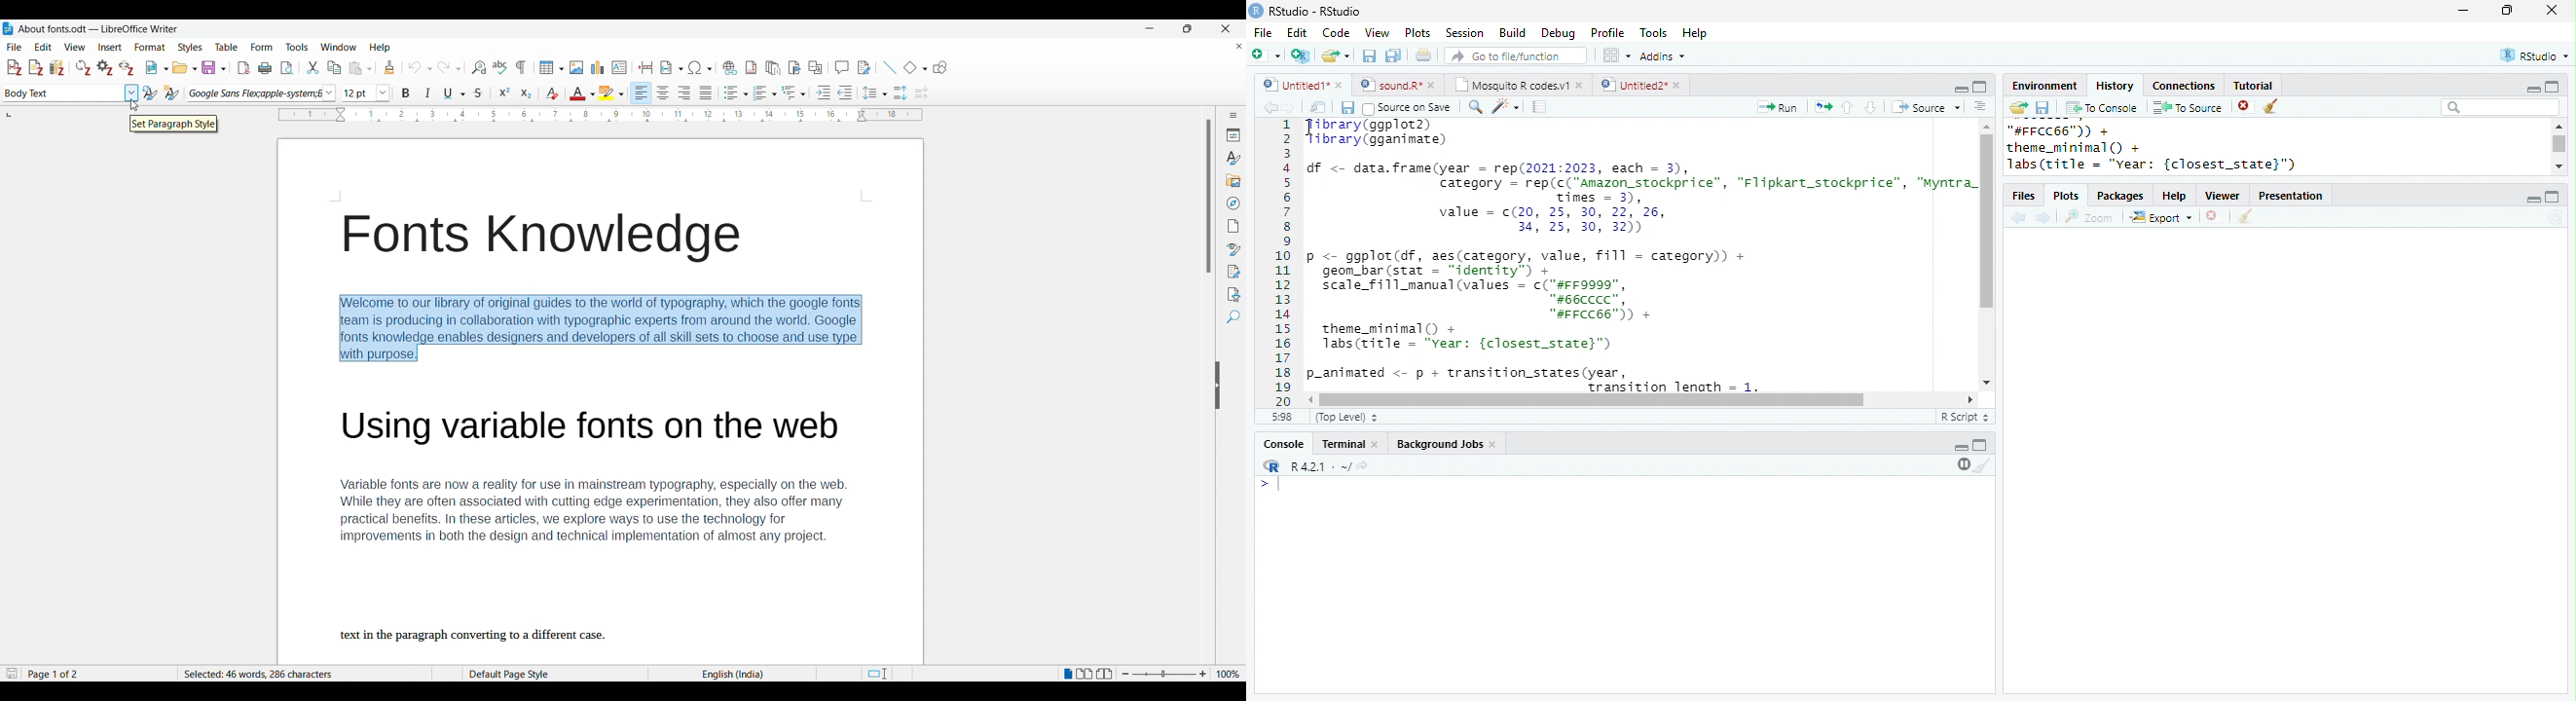 The image size is (2576, 728). Describe the element at coordinates (1961, 448) in the screenshot. I see `minimize` at that location.